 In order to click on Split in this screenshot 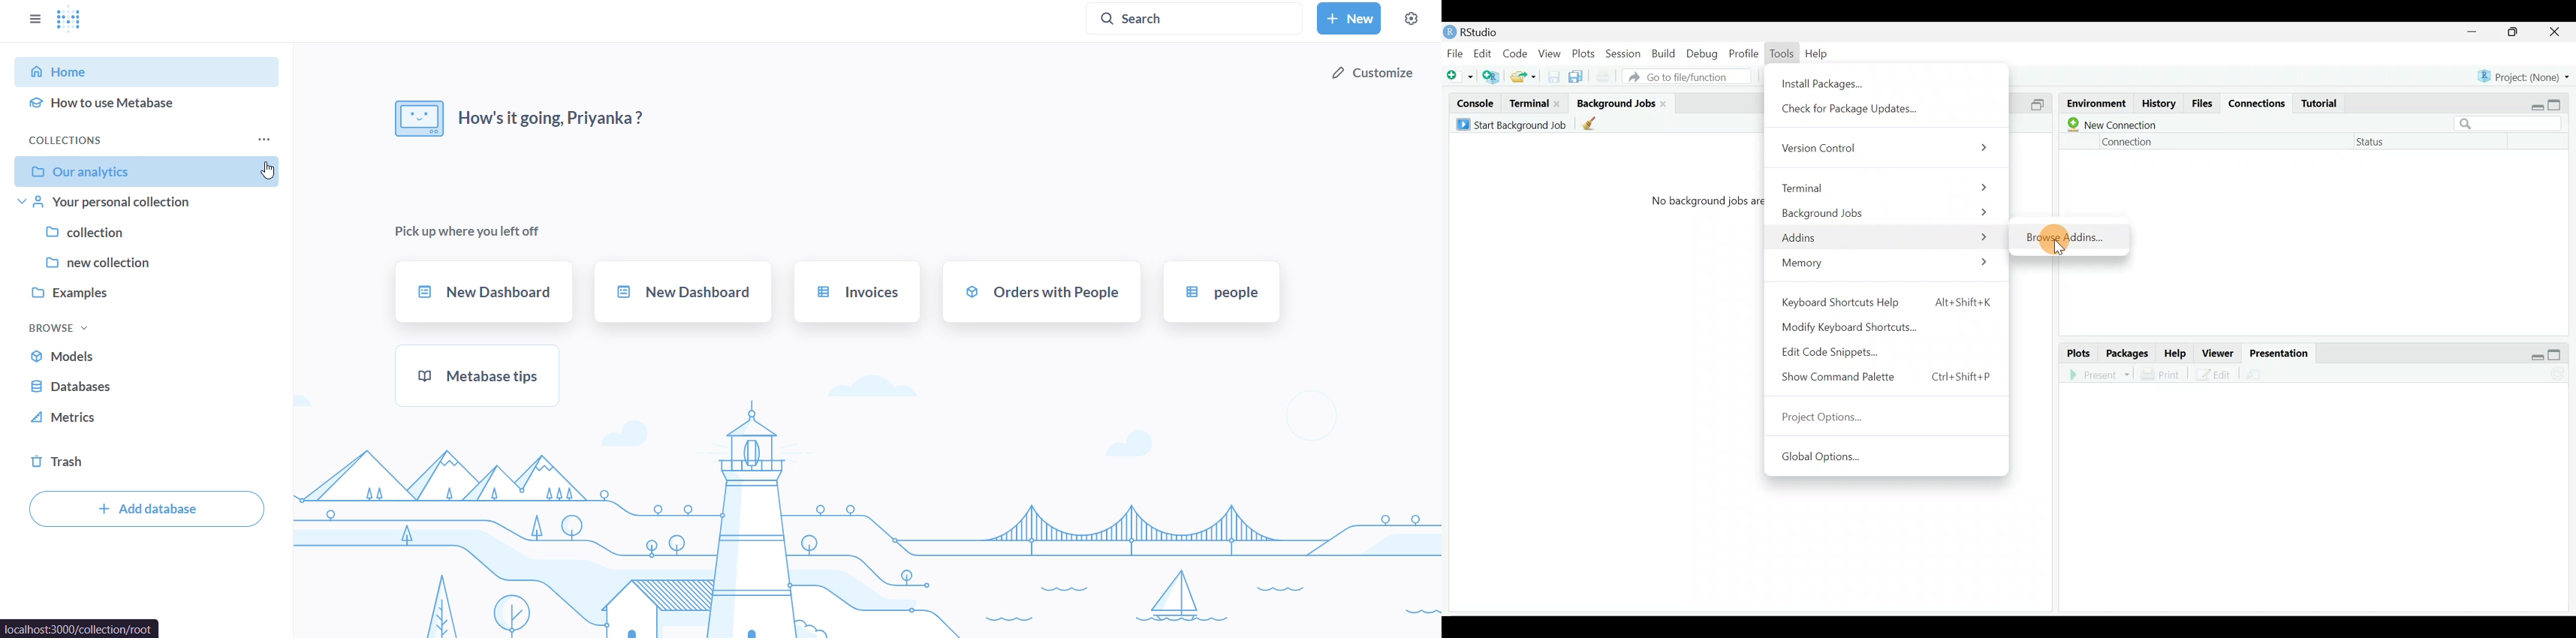, I will do `click(2041, 105)`.